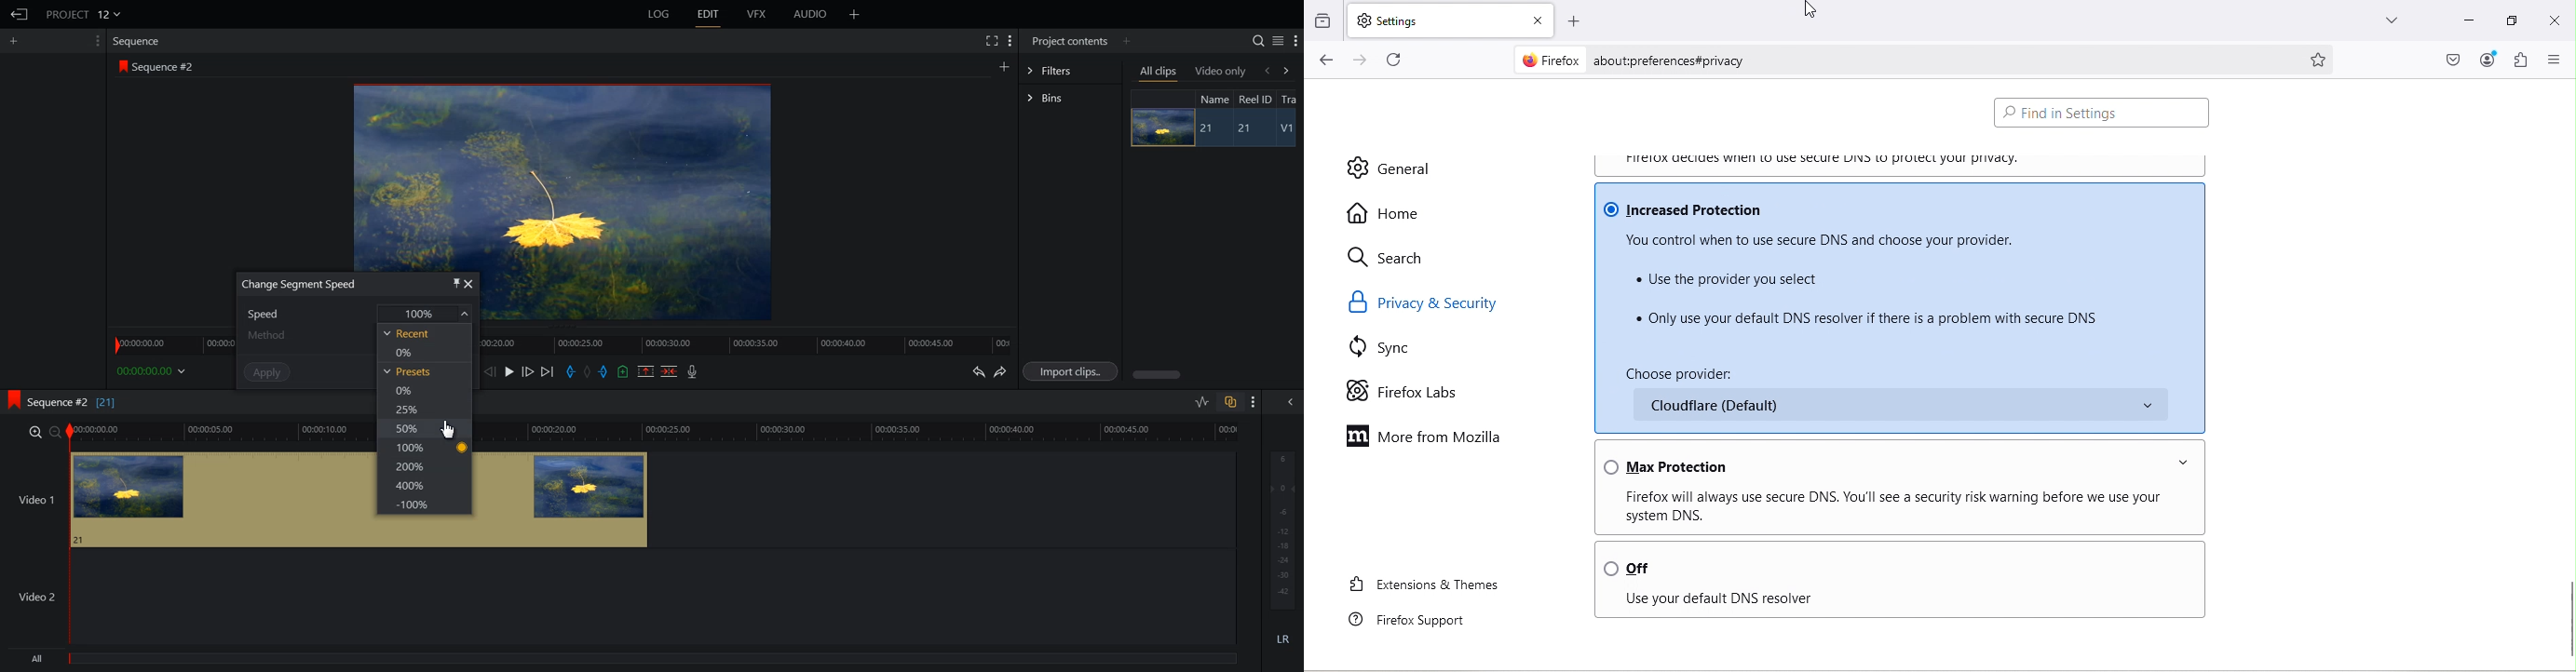 This screenshot has height=672, width=2576. What do you see at coordinates (153, 371) in the screenshot?
I see `00:00:00.00` at bounding box center [153, 371].